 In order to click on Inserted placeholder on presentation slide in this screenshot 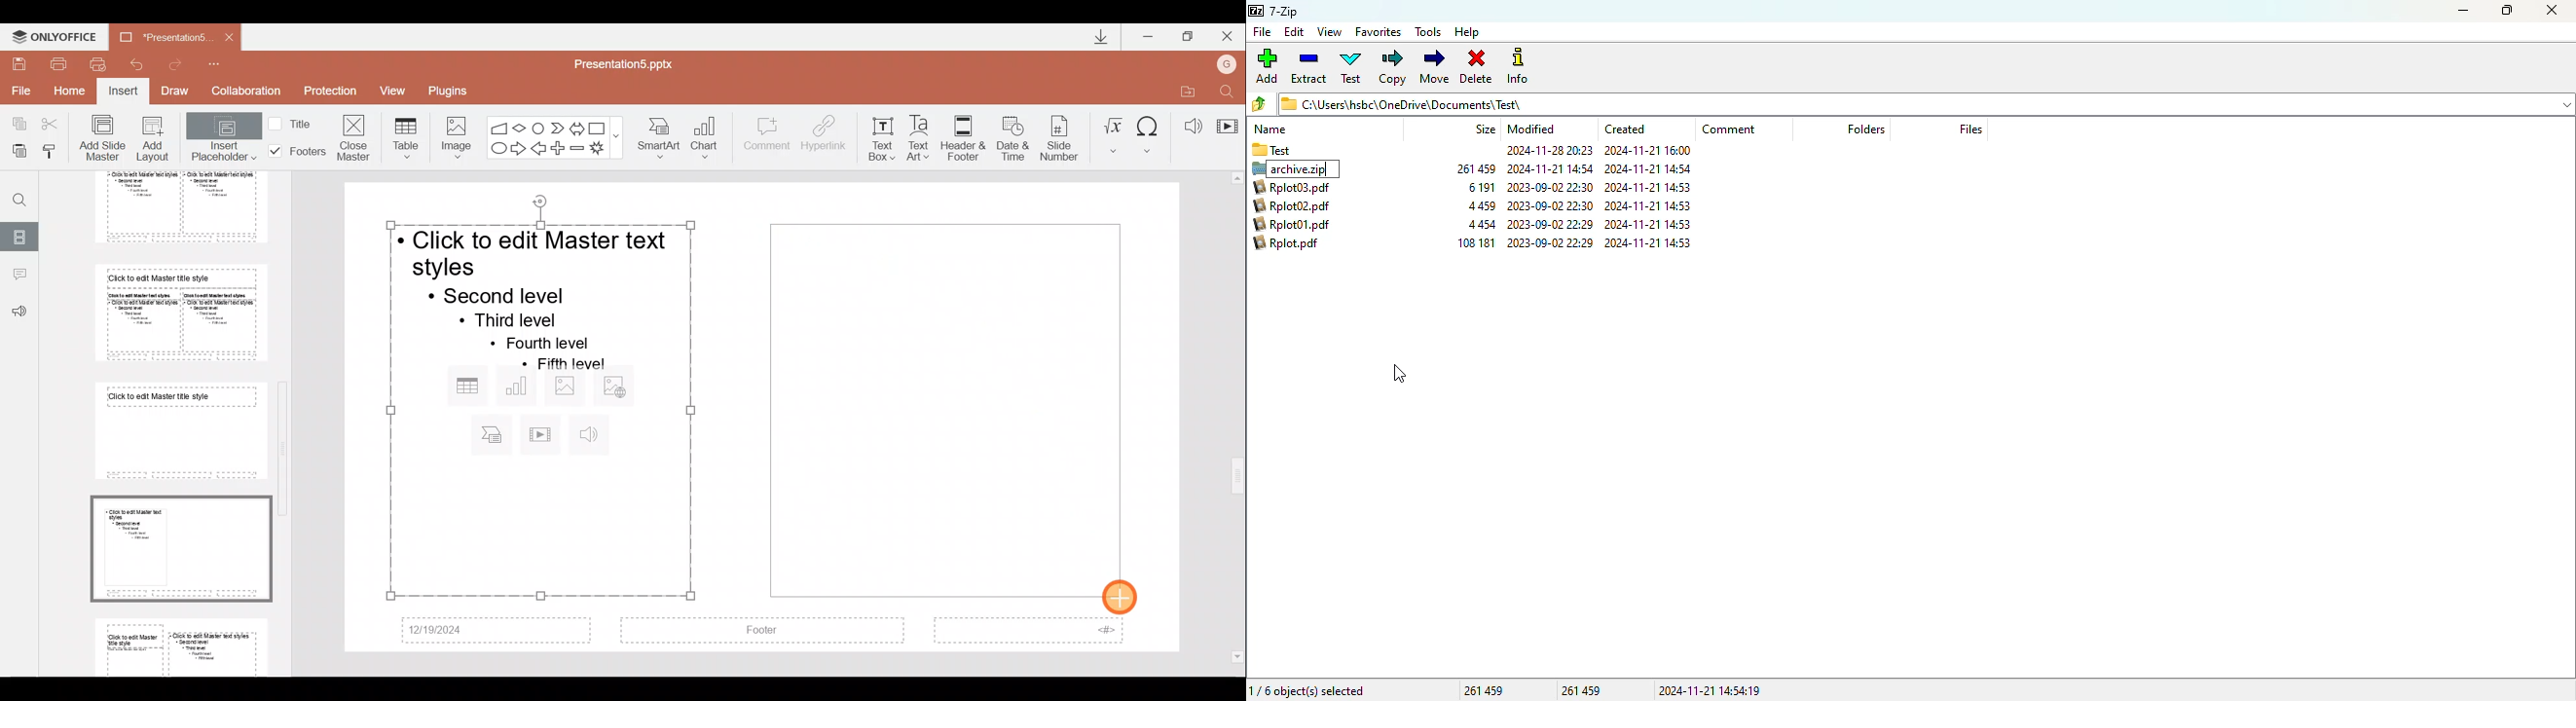, I will do `click(947, 408)`.